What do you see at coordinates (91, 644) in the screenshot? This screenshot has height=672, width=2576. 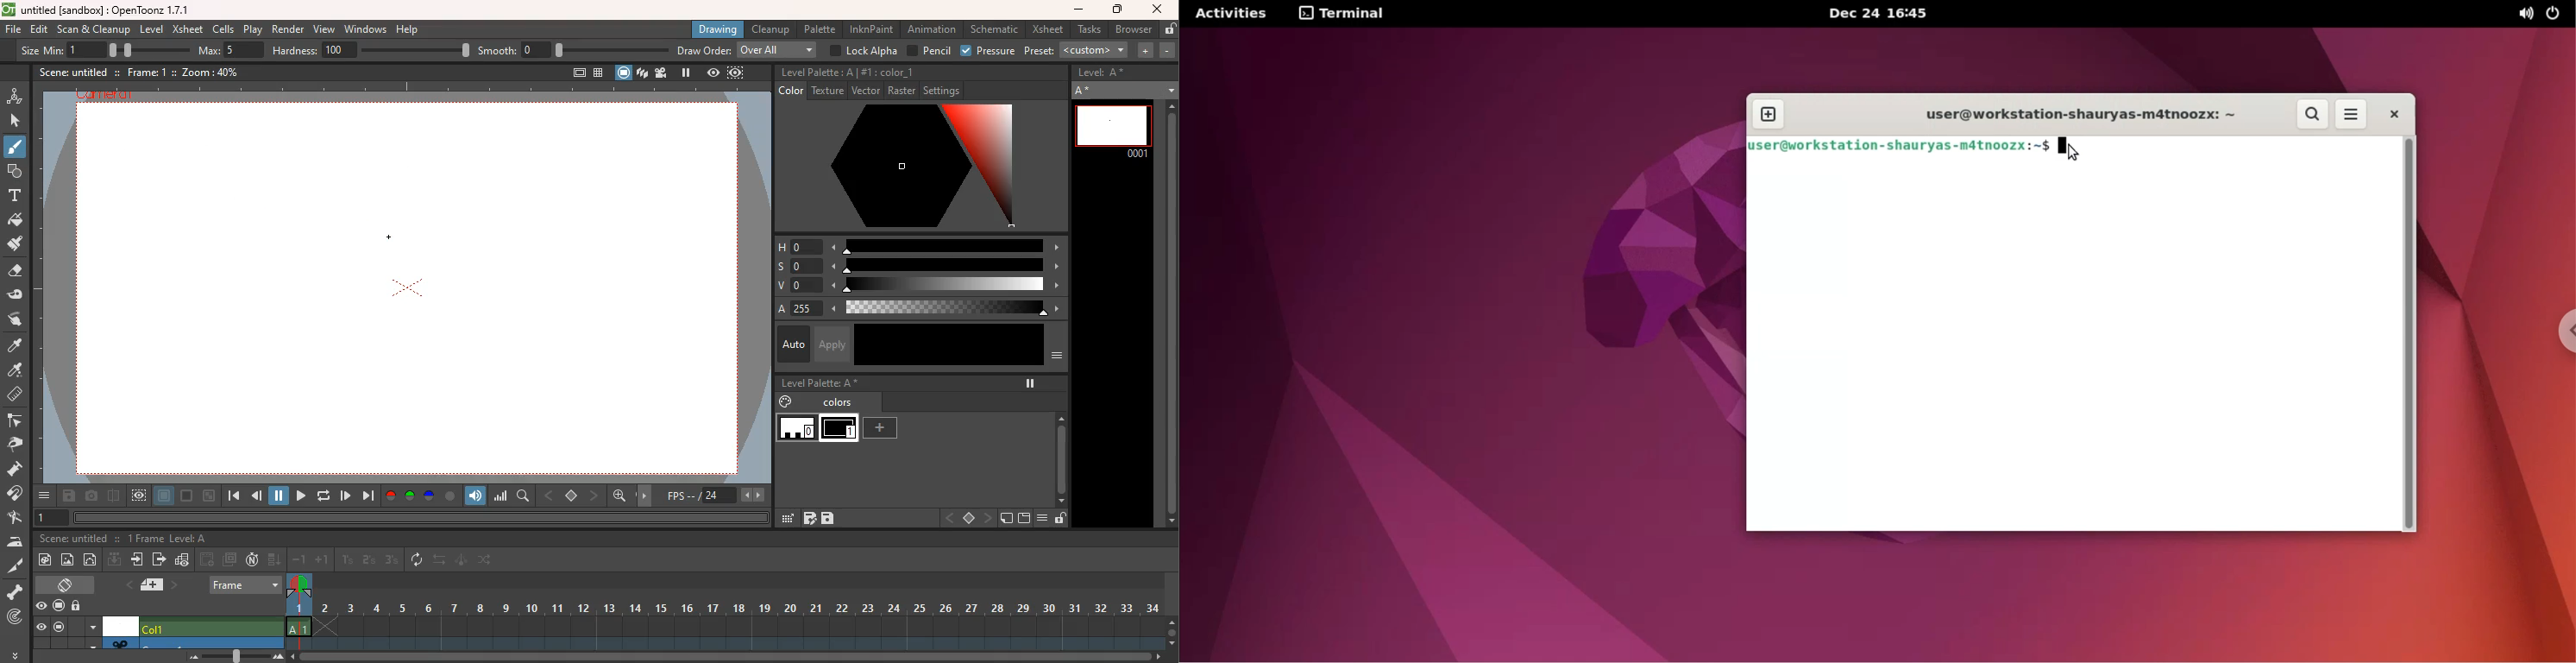 I see `down arrow` at bounding box center [91, 644].